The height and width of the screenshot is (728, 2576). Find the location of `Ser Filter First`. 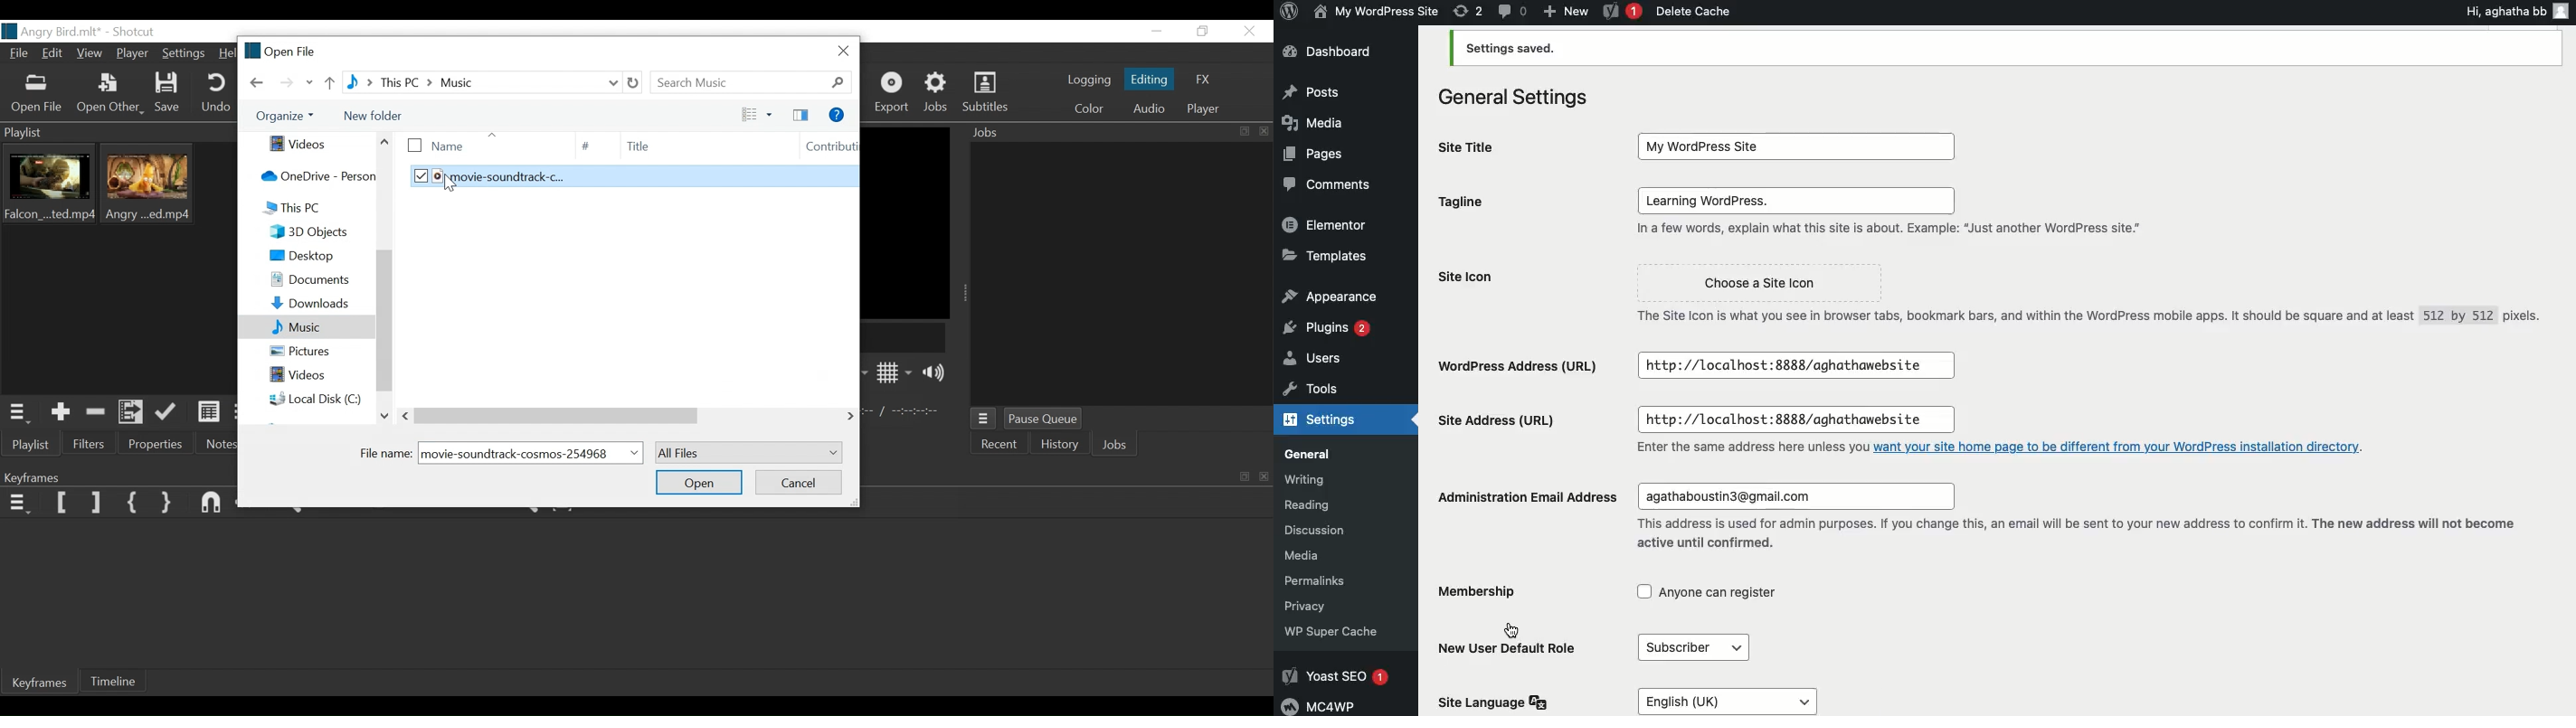

Ser Filter First is located at coordinates (62, 503).